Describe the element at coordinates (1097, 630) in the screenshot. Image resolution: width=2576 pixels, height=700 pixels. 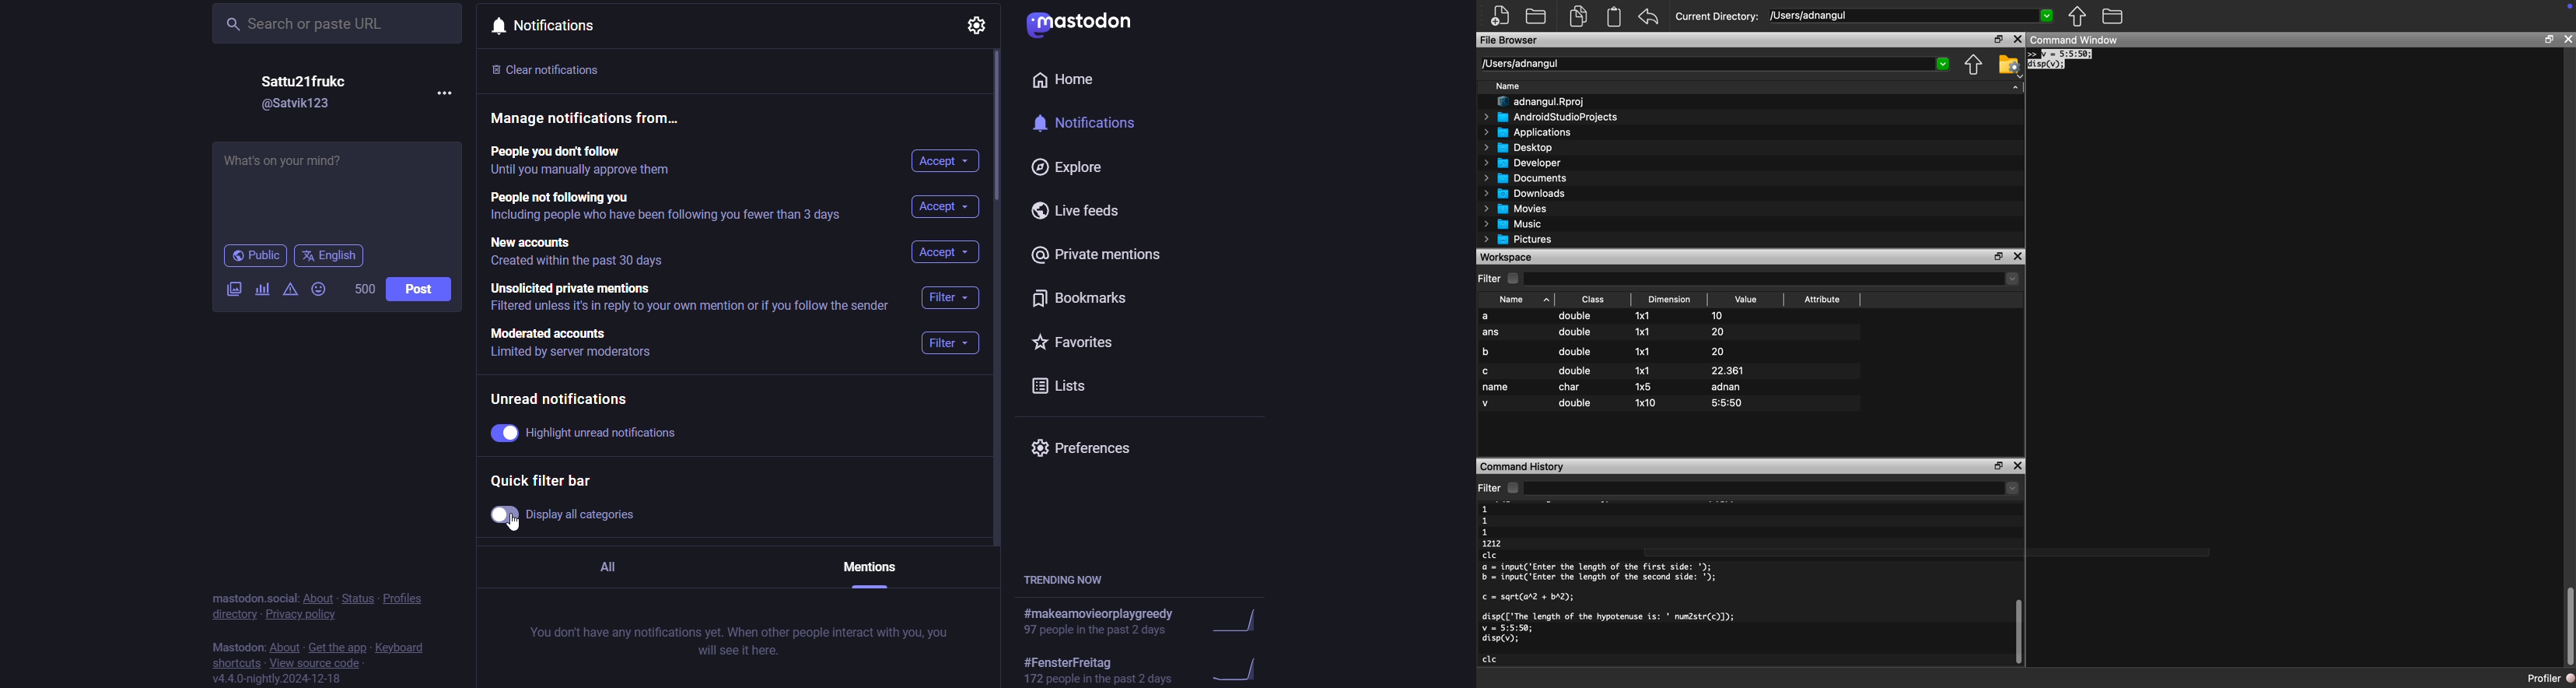
I see `97 people in the past 2 days` at that location.